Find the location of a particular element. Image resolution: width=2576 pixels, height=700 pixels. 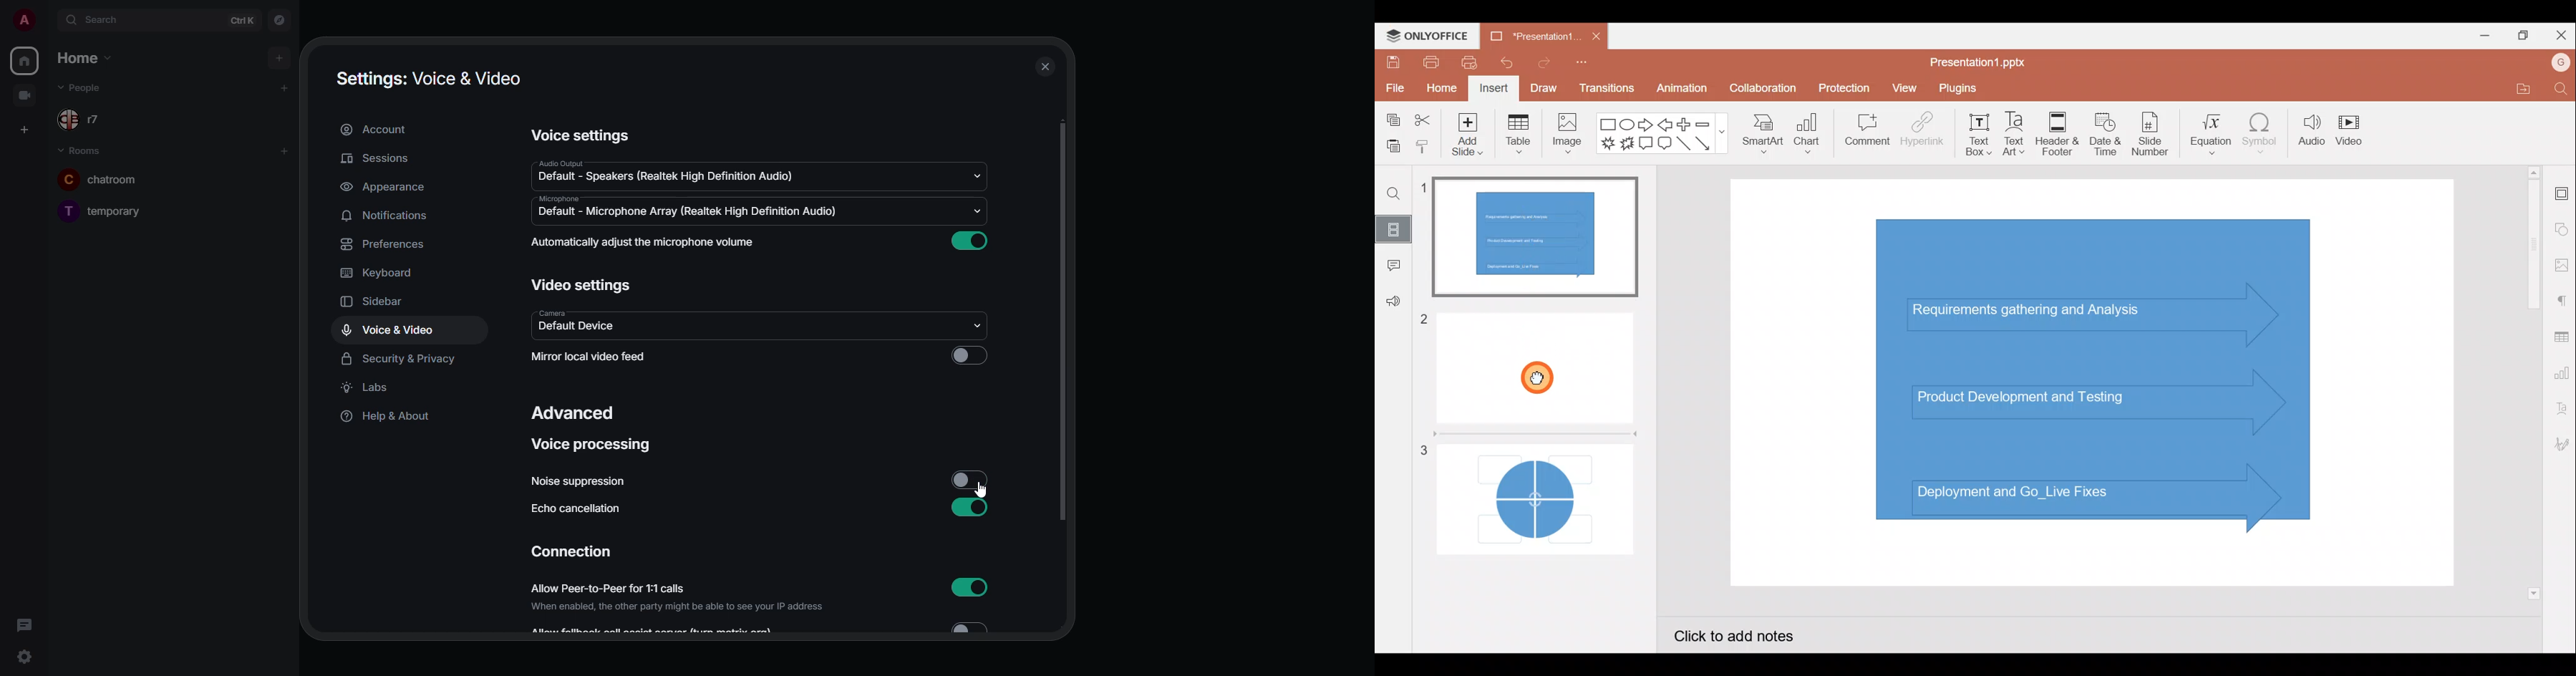

Allow... is located at coordinates (657, 630).